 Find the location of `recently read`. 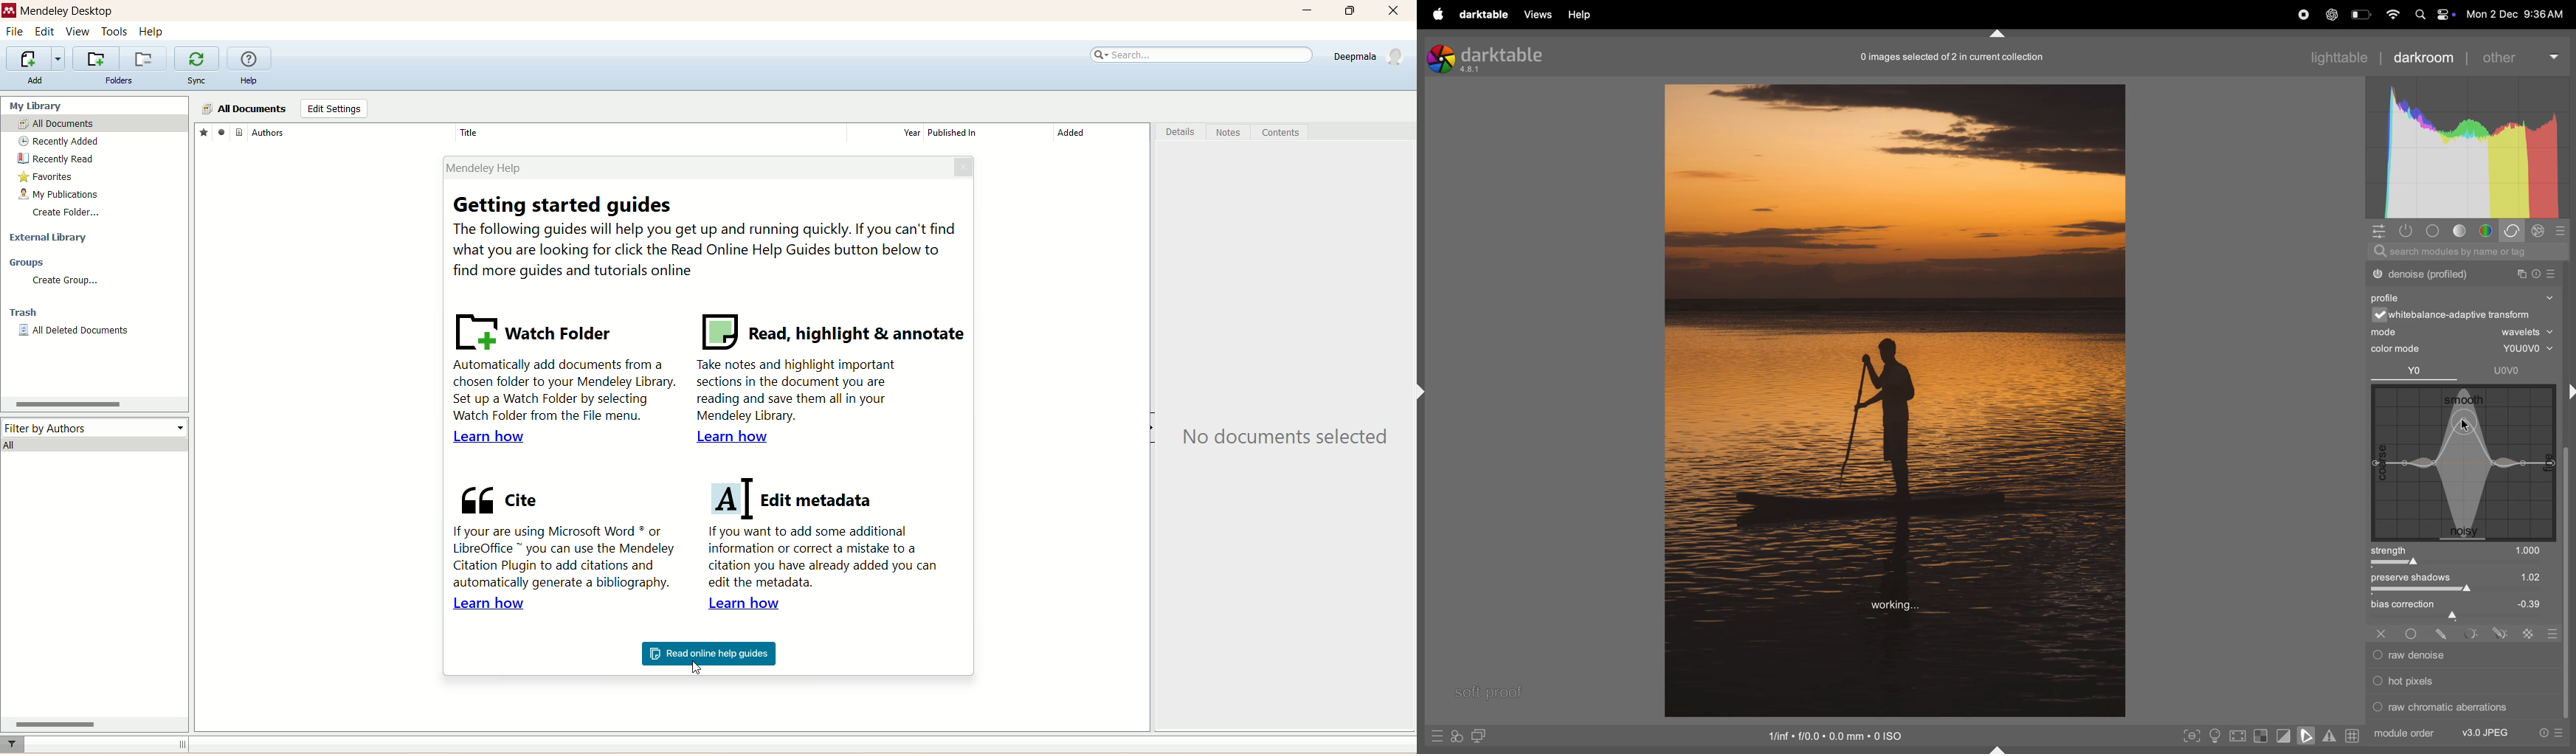

recently read is located at coordinates (57, 159).